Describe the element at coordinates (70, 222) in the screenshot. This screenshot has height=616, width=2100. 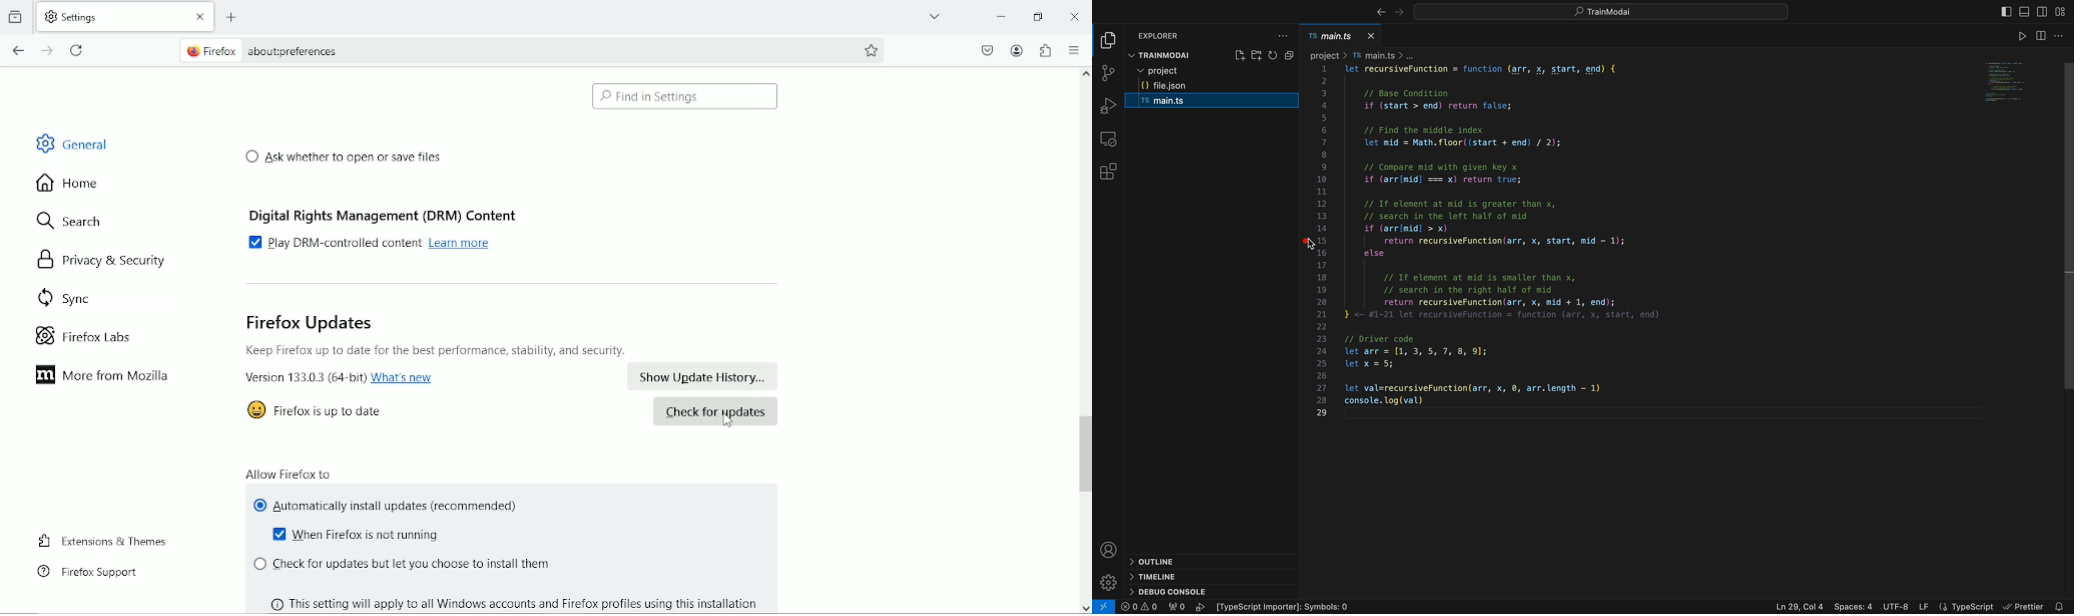
I see `search` at that location.